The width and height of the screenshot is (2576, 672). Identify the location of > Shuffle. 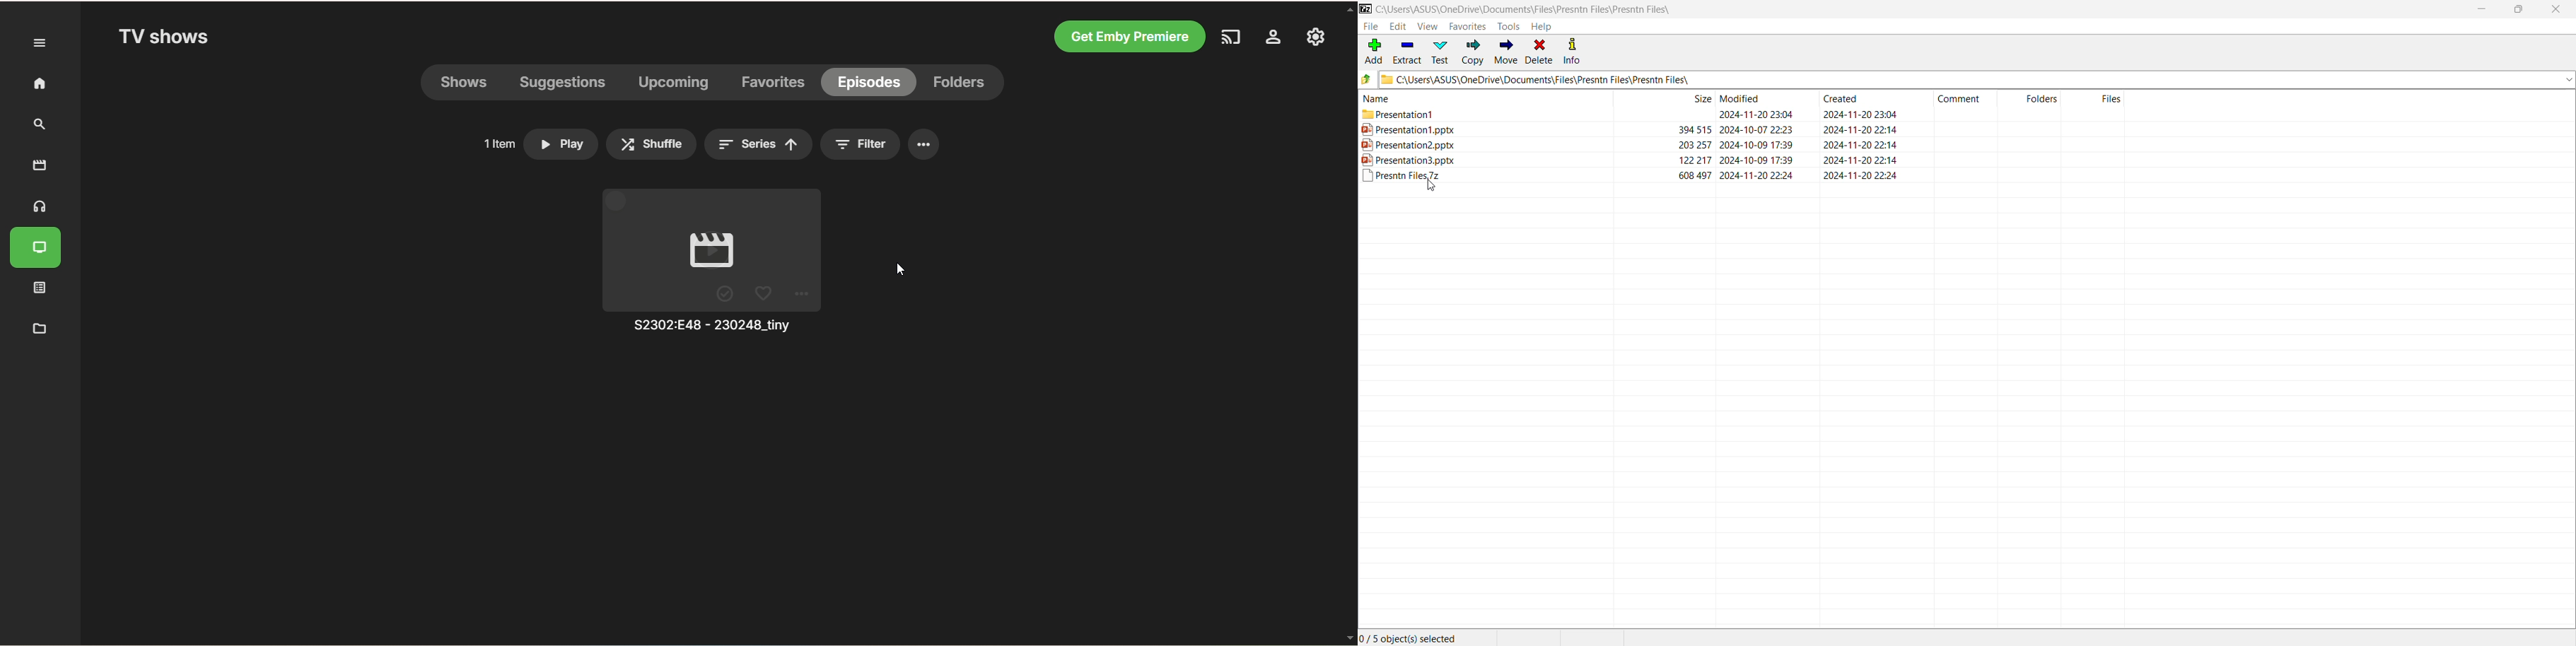
(658, 143).